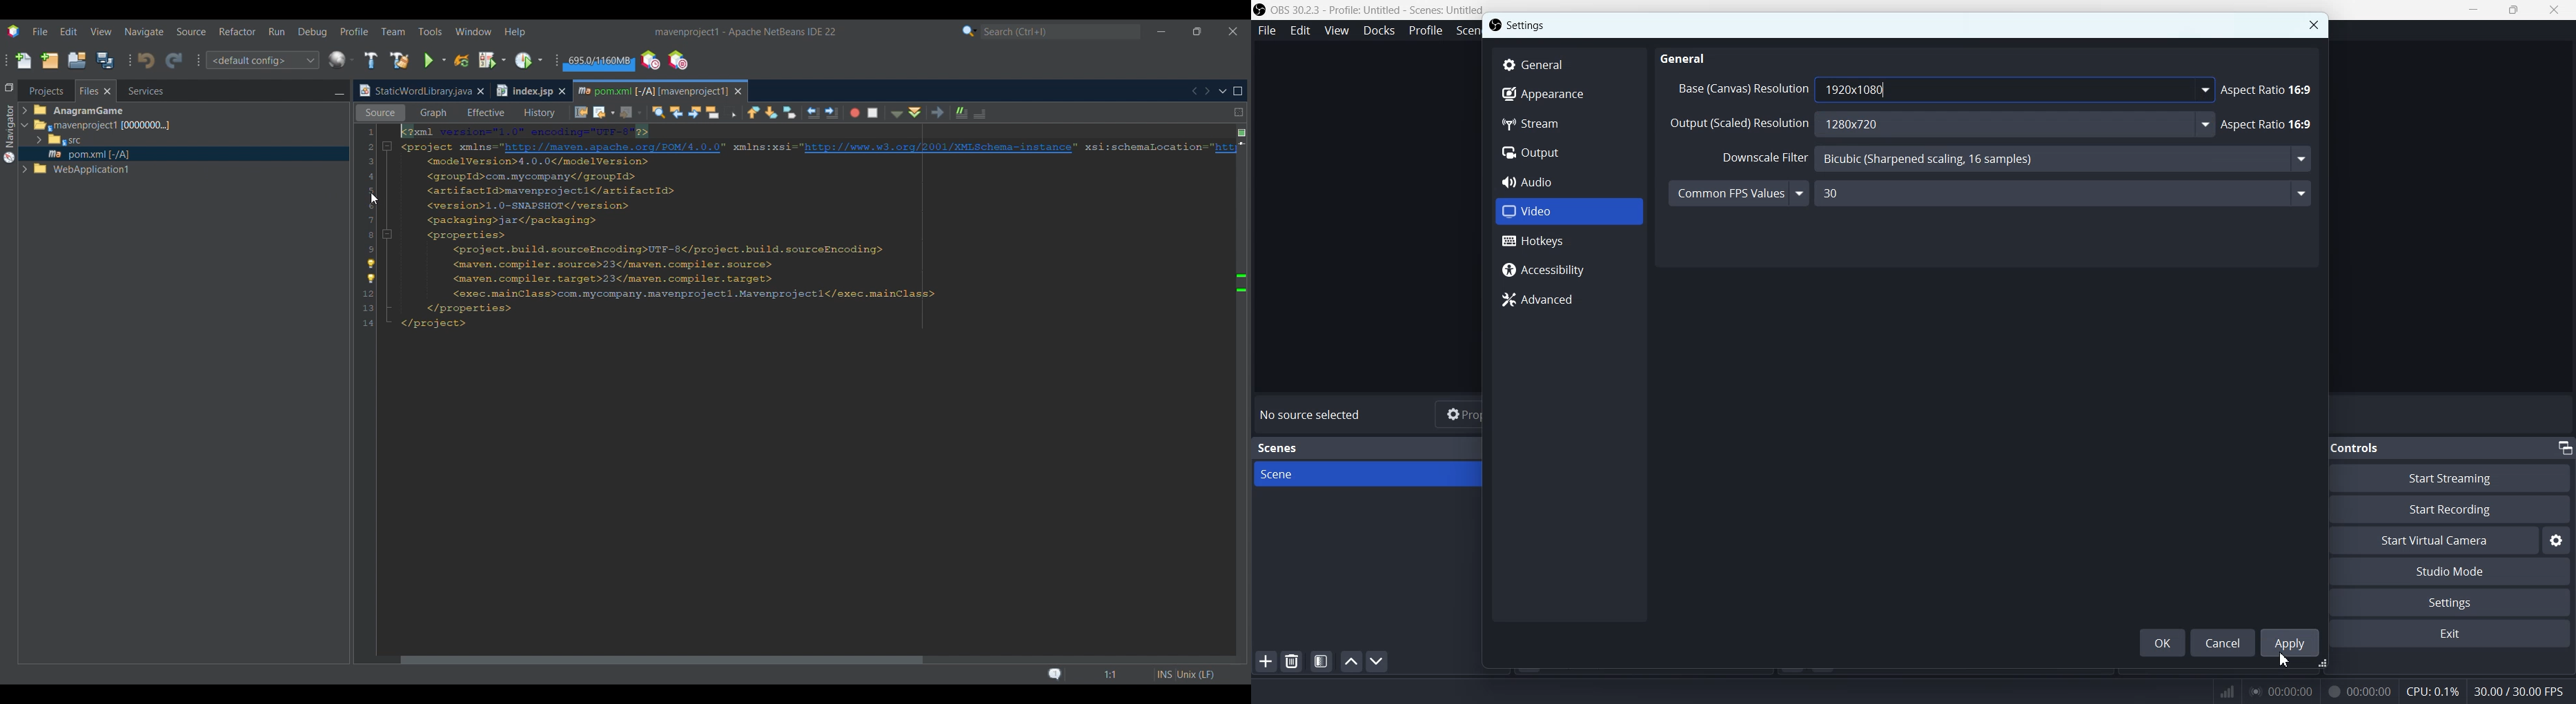  What do you see at coordinates (2557, 540) in the screenshot?
I see `Settings` at bounding box center [2557, 540].